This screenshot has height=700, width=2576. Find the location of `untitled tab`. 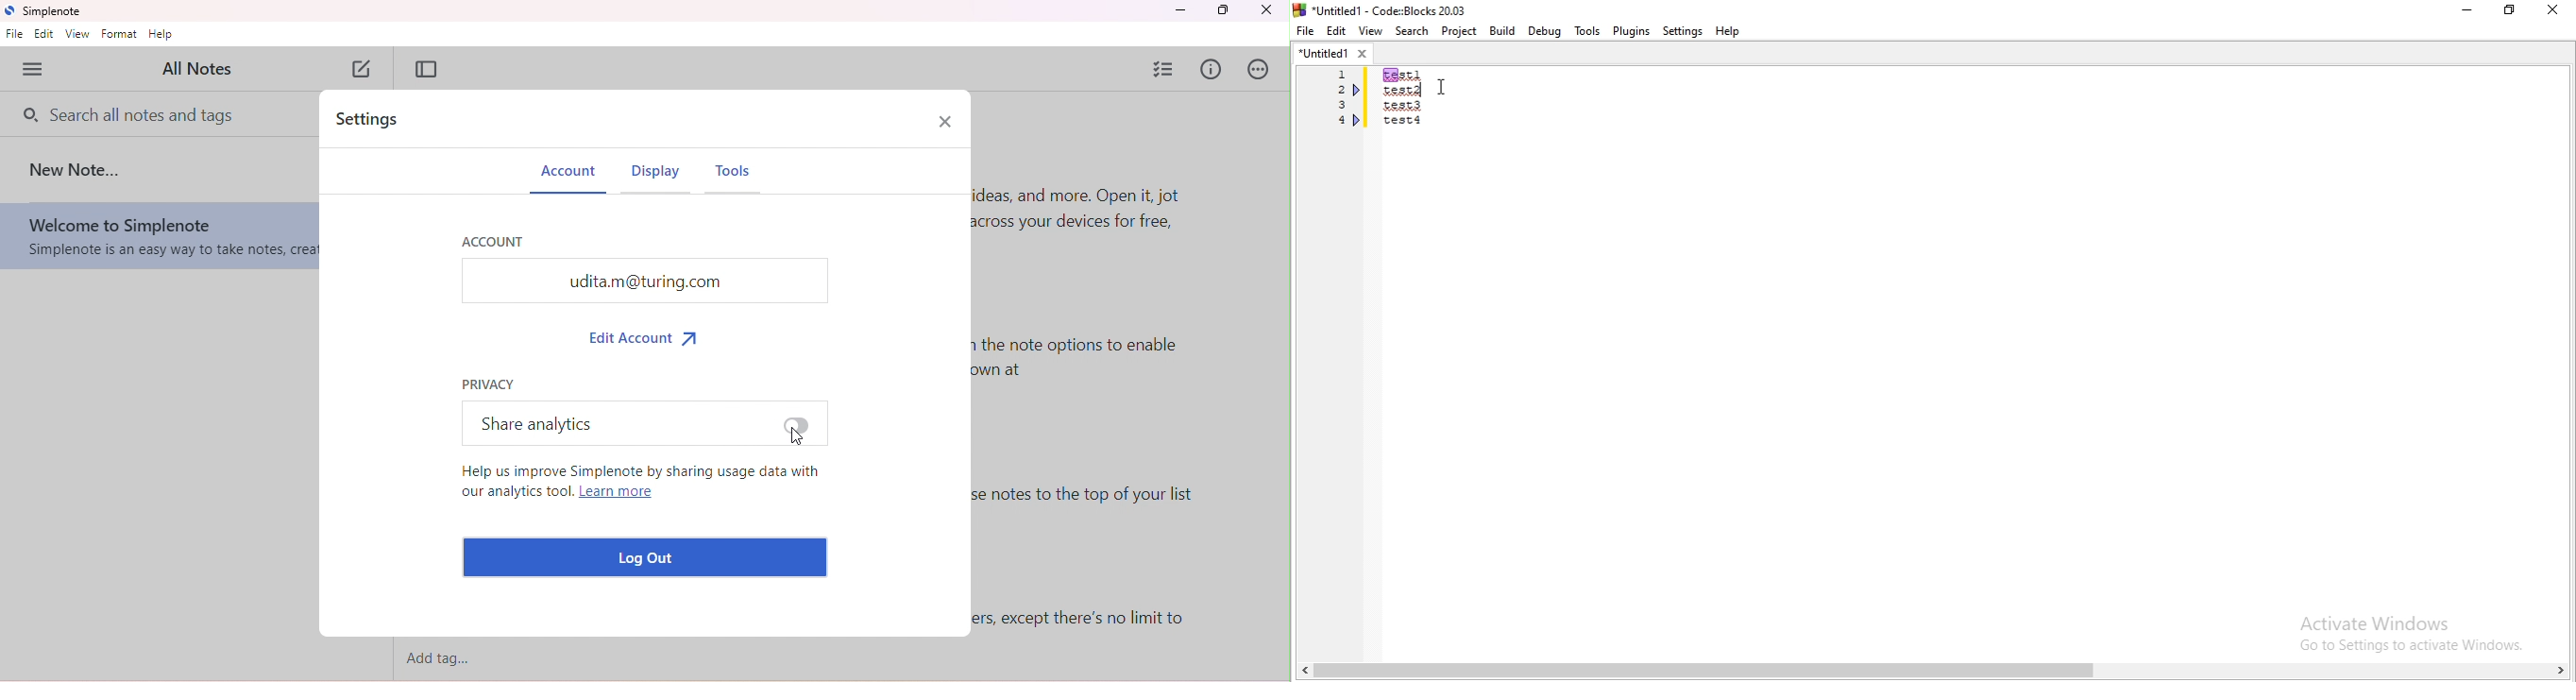

untitled tab is located at coordinates (1332, 55).